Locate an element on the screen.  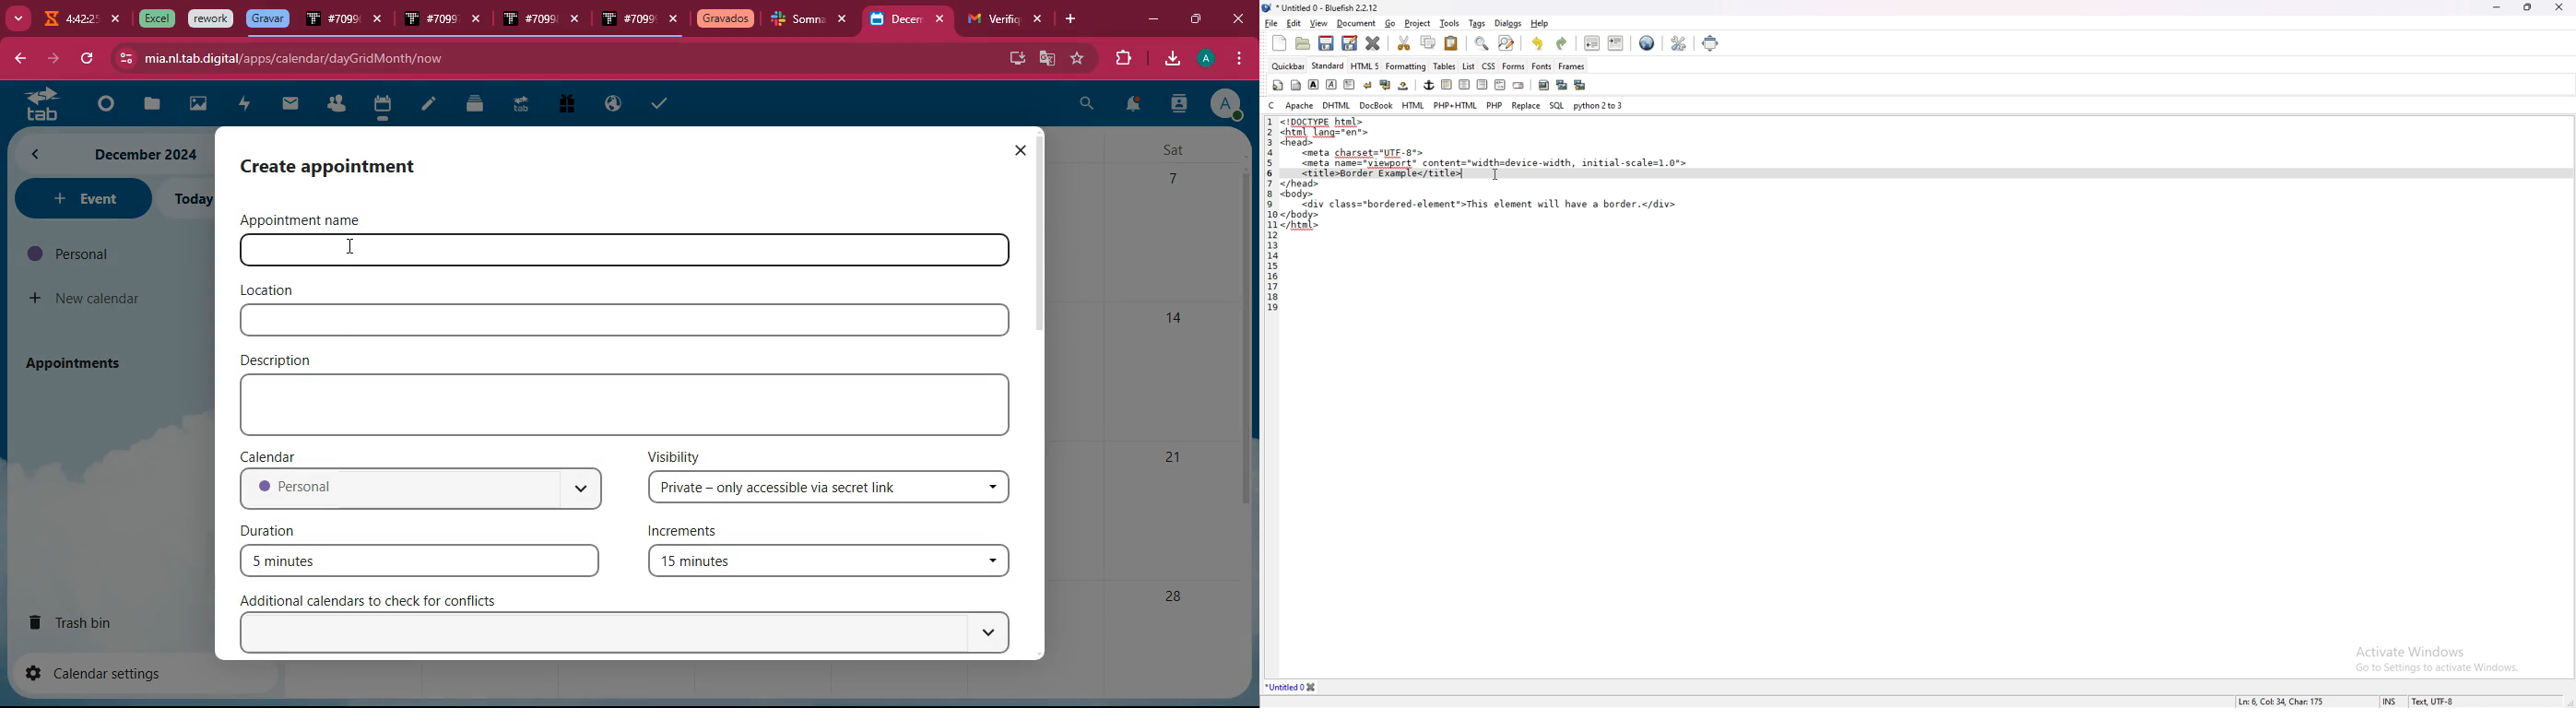
quickstart is located at coordinates (1278, 85).